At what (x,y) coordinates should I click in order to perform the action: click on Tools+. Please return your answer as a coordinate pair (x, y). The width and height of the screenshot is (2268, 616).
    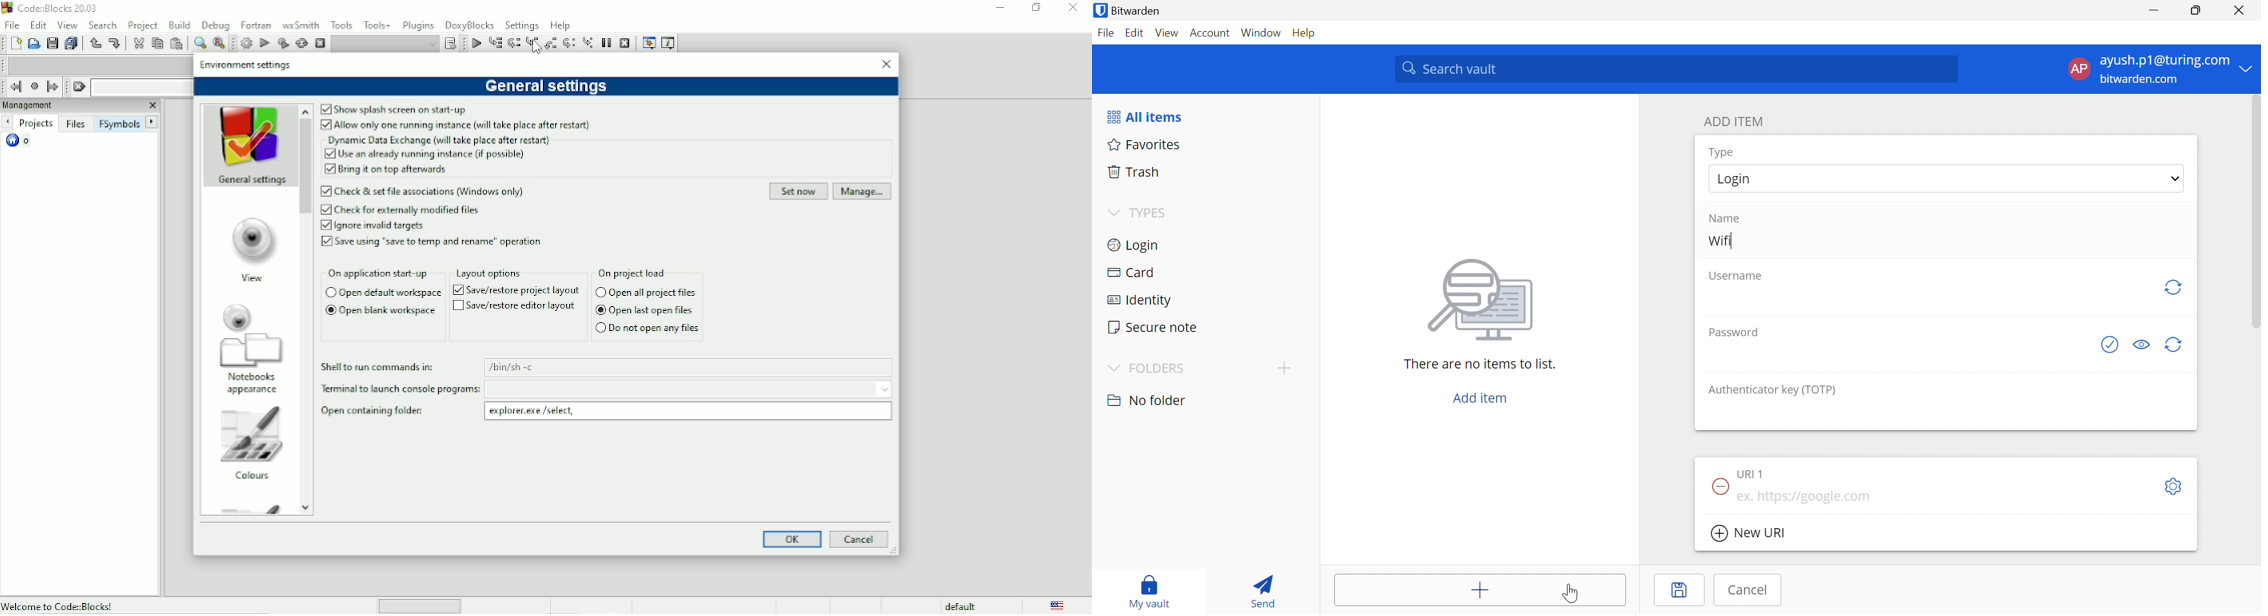
    Looking at the image, I should click on (379, 25).